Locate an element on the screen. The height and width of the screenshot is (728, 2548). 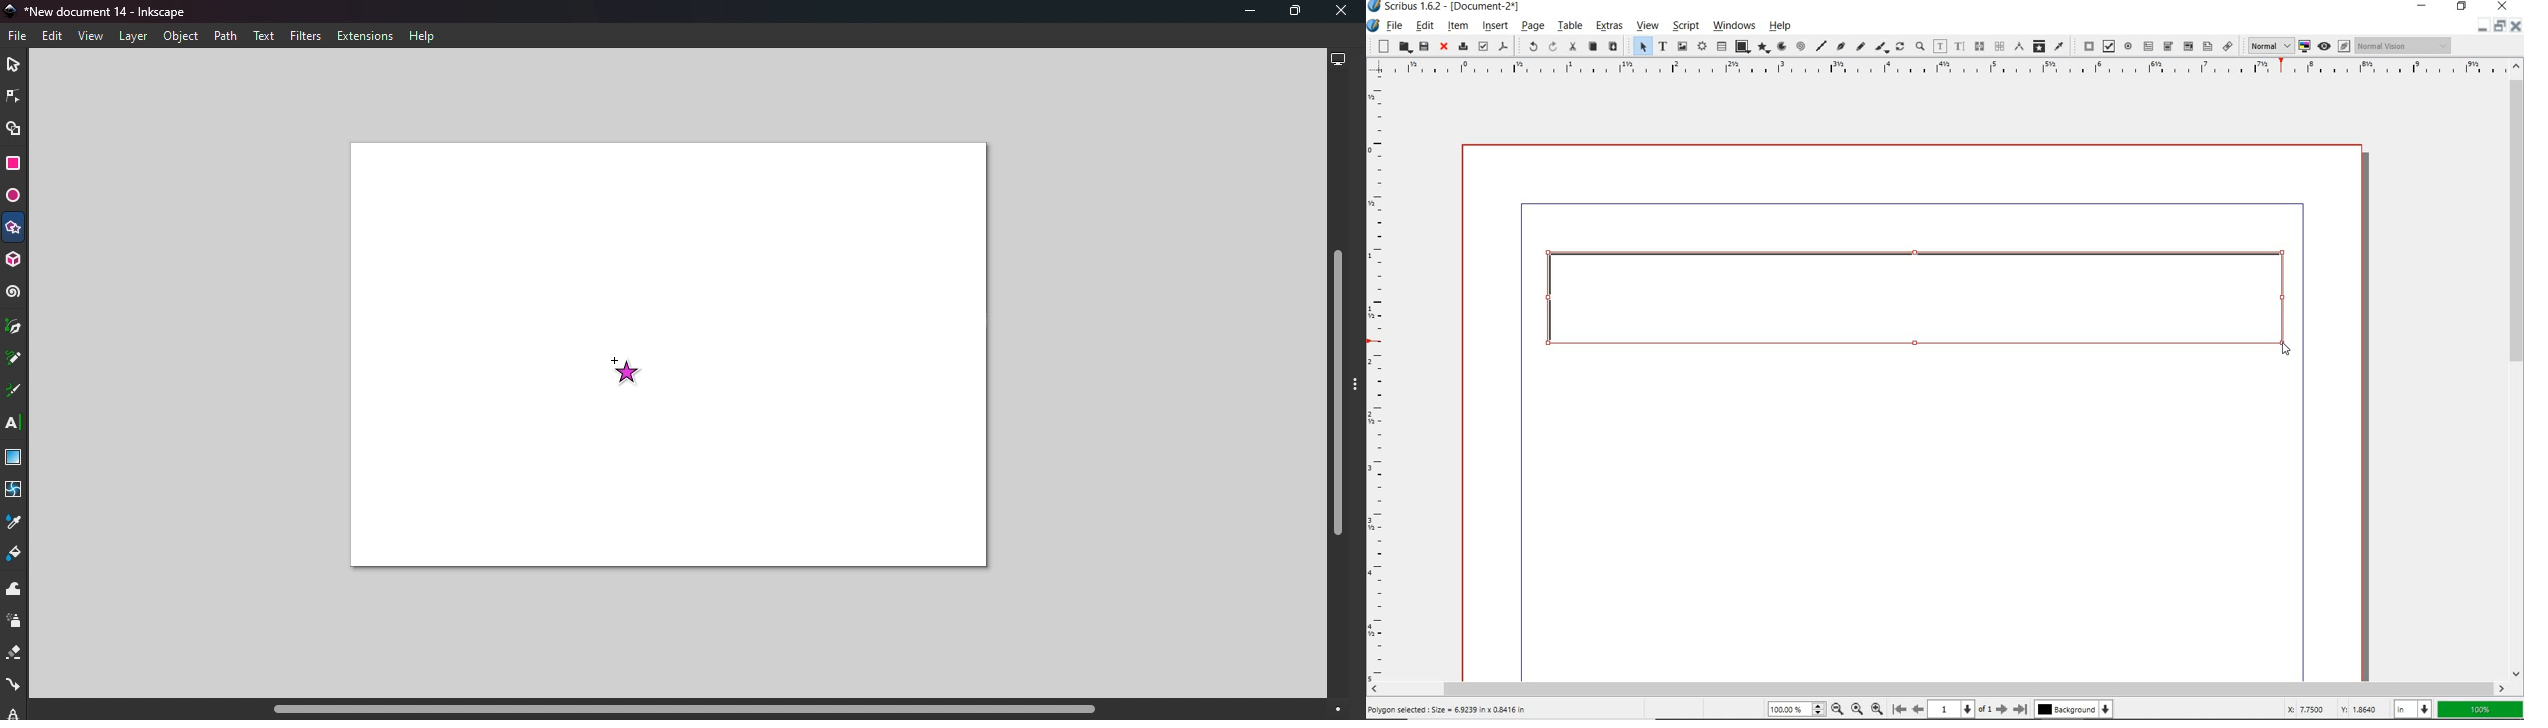
preflight verifier is located at coordinates (1483, 46).